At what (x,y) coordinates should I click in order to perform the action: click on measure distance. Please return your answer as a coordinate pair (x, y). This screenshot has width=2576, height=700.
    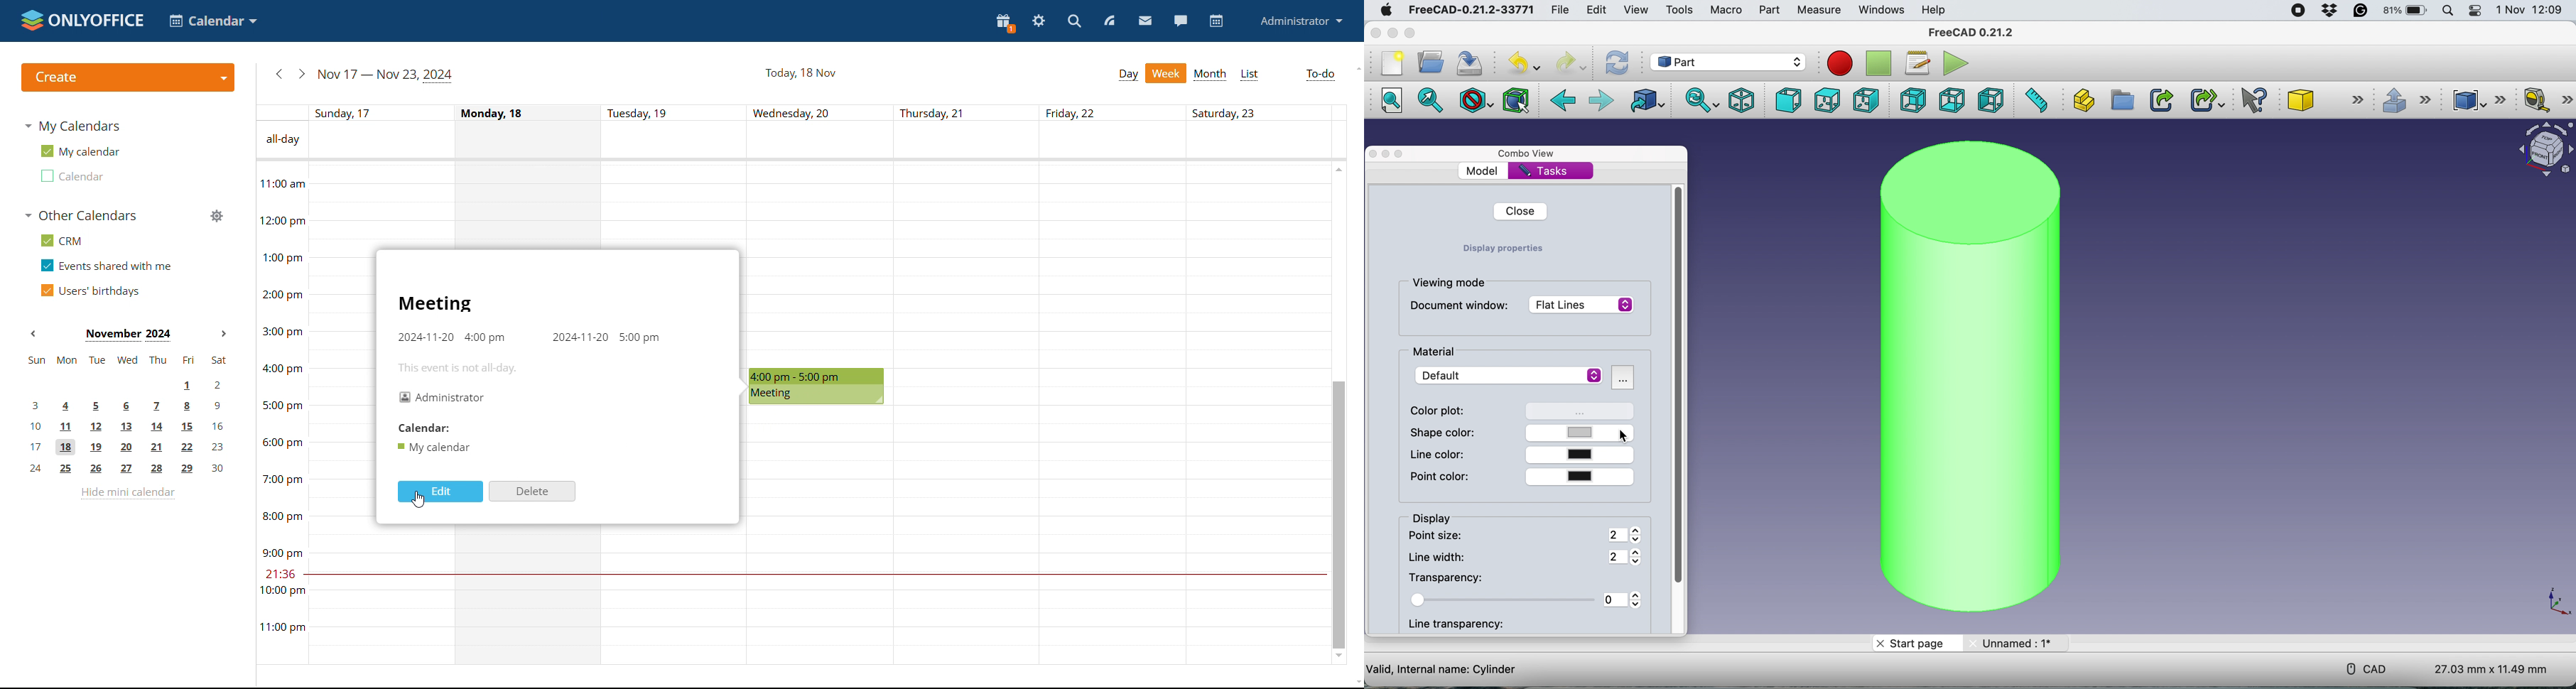
    Looking at the image, I should click on (2039, 100).